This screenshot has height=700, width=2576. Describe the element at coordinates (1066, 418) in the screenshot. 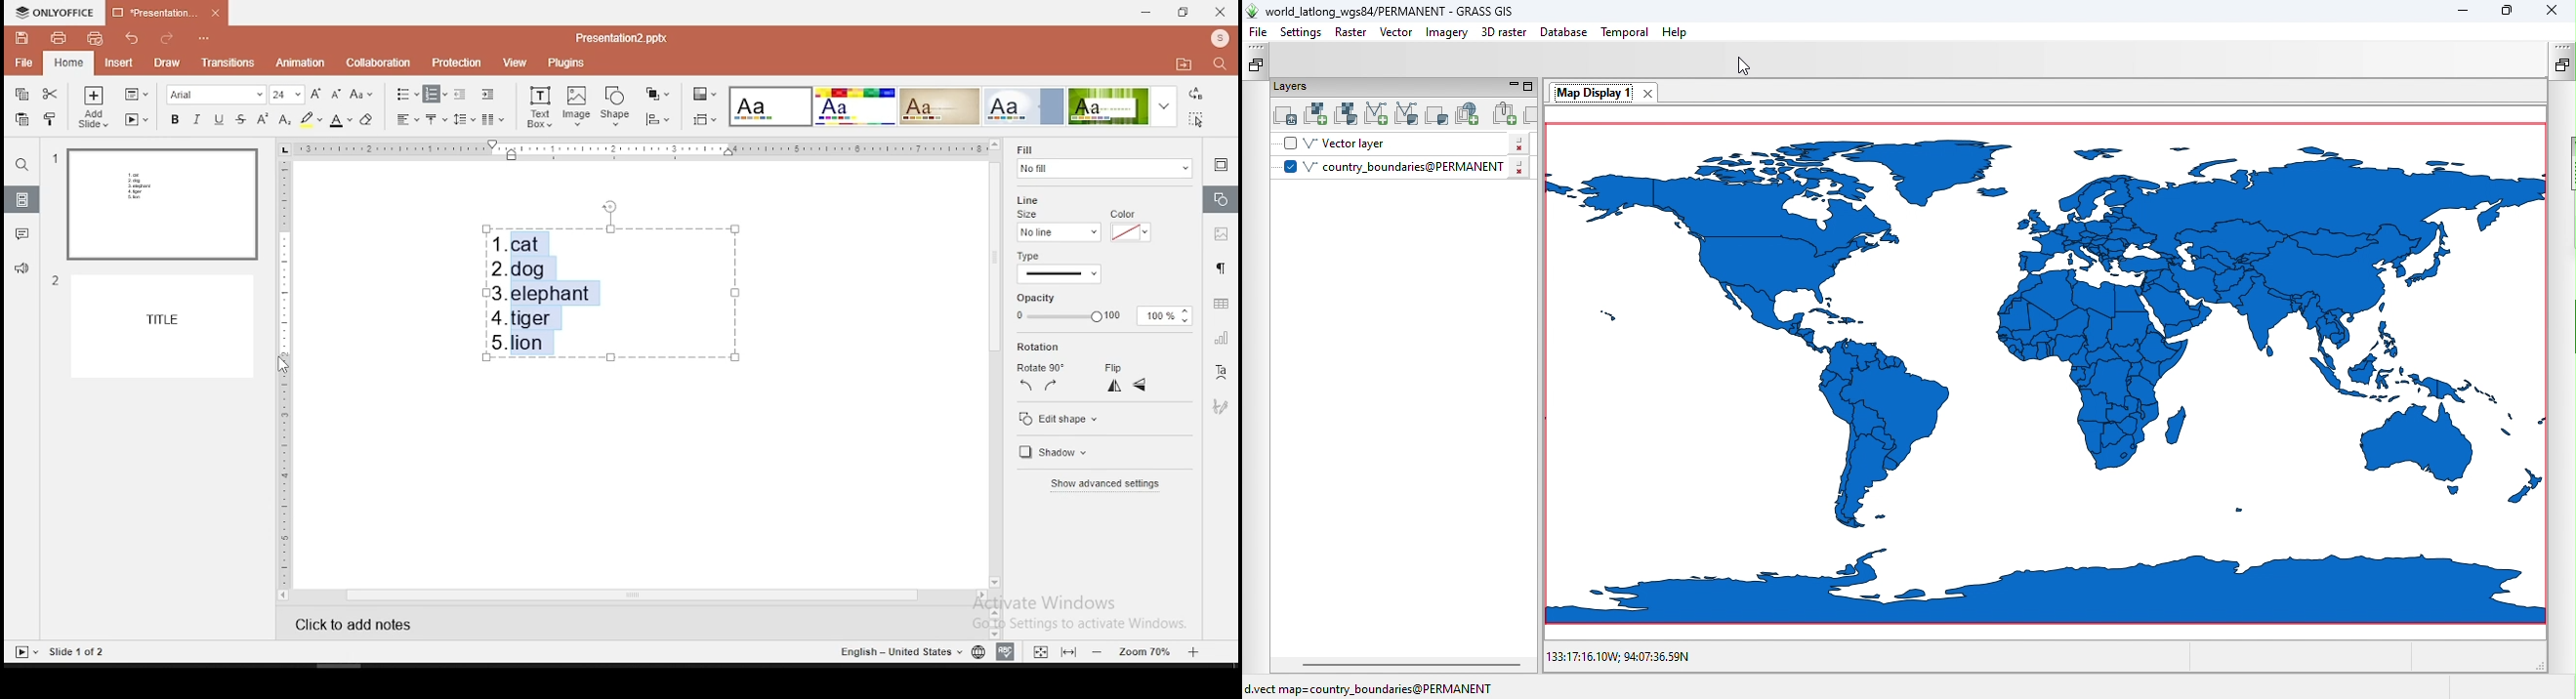

I see `edit shape` at that location.